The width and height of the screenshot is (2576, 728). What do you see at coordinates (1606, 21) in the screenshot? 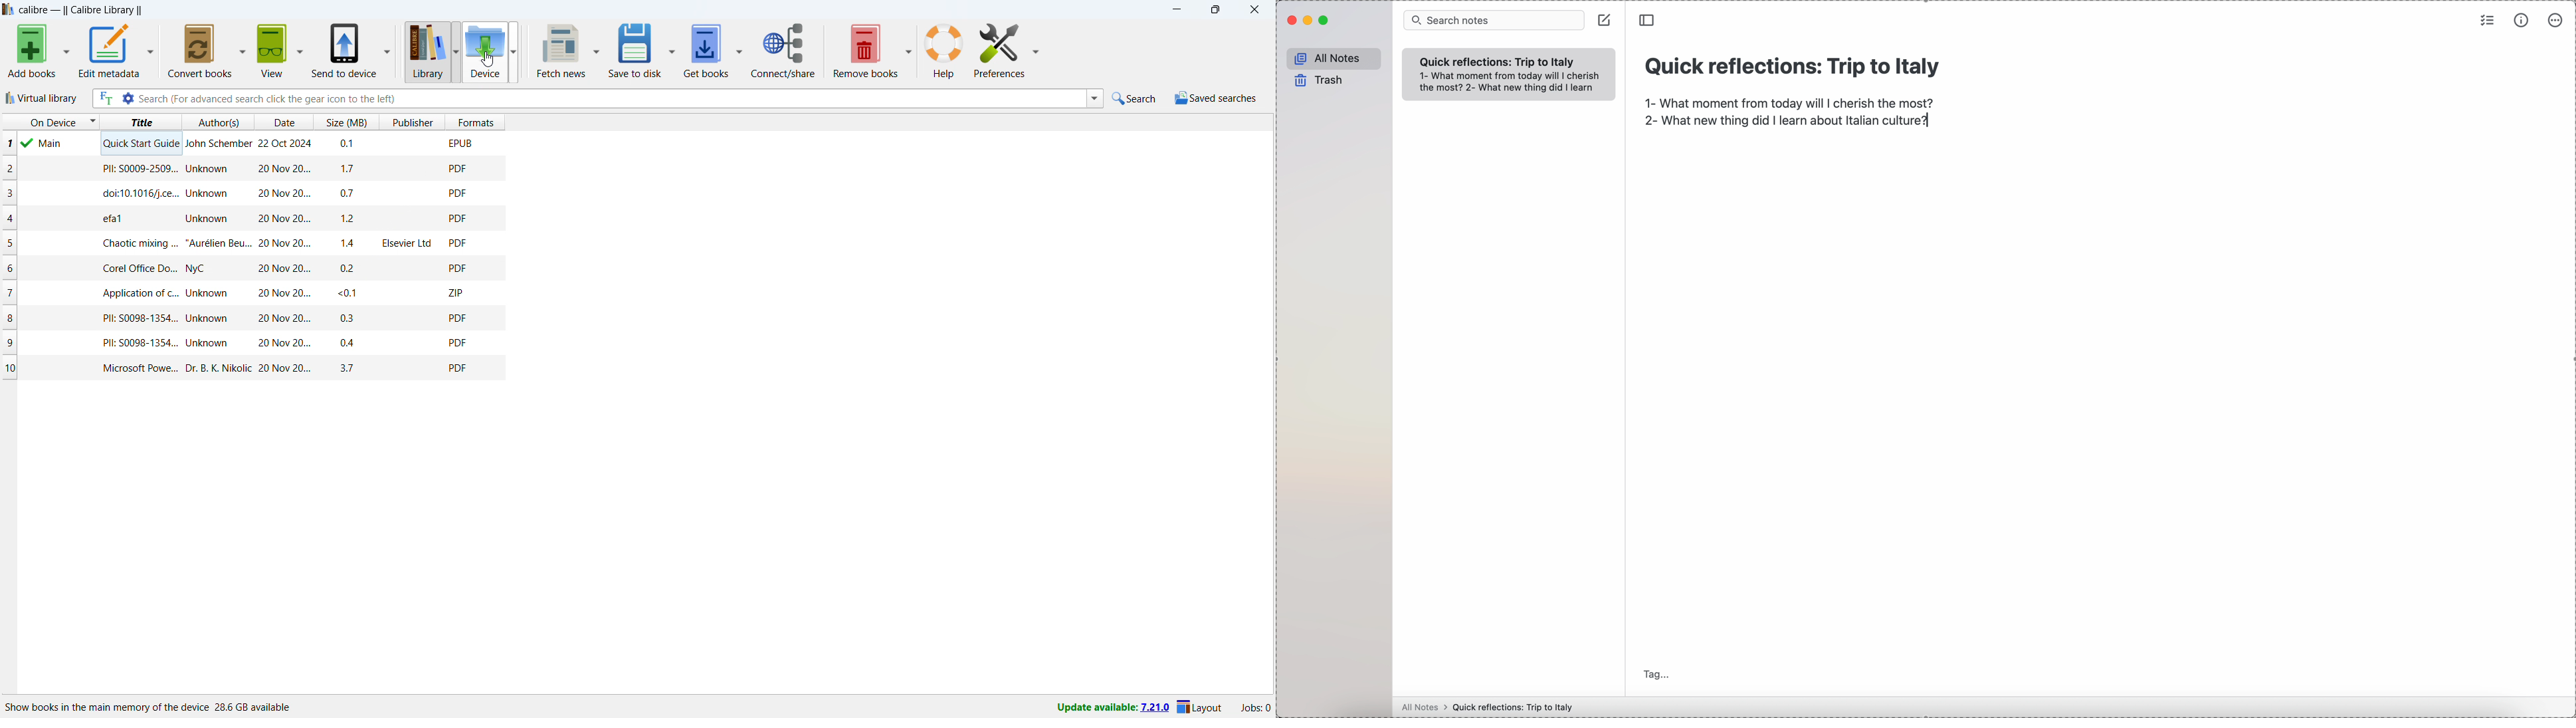
I see `click on create note` at bounding box center [1606, 21].